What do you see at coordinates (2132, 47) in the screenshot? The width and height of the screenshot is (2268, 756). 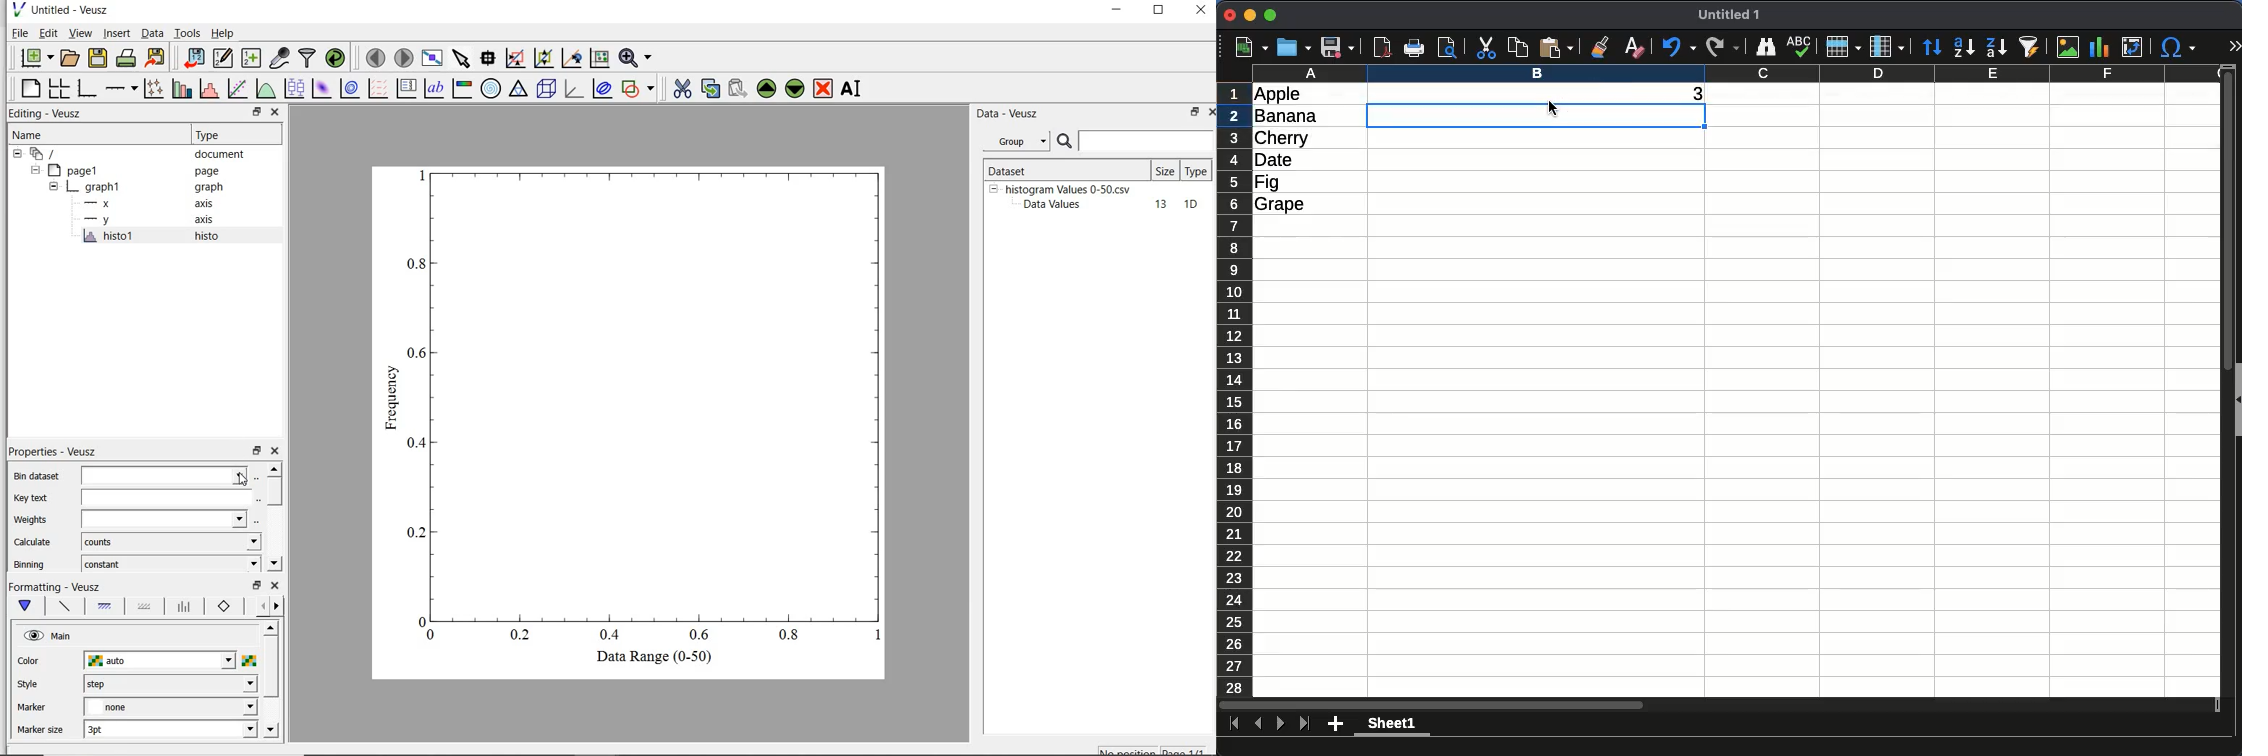 I see `pivot table` at bounding box center [2132, 47].